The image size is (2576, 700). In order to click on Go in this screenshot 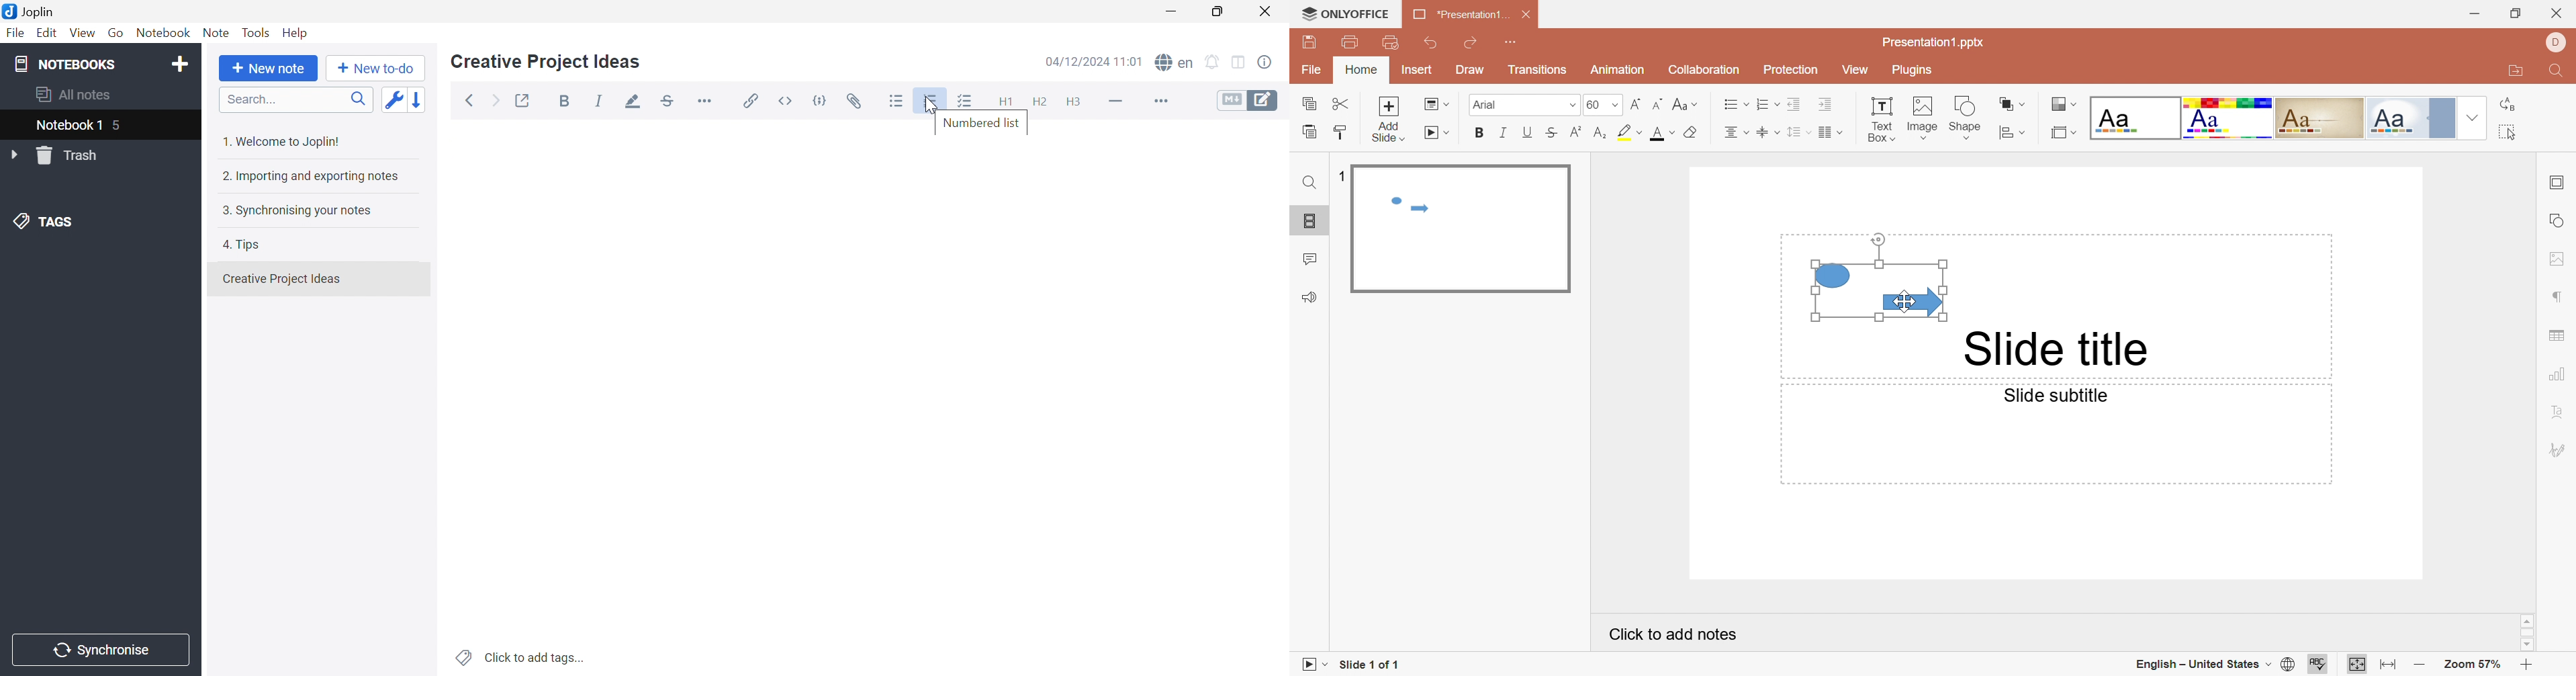, I will do `click(118, 32)`.